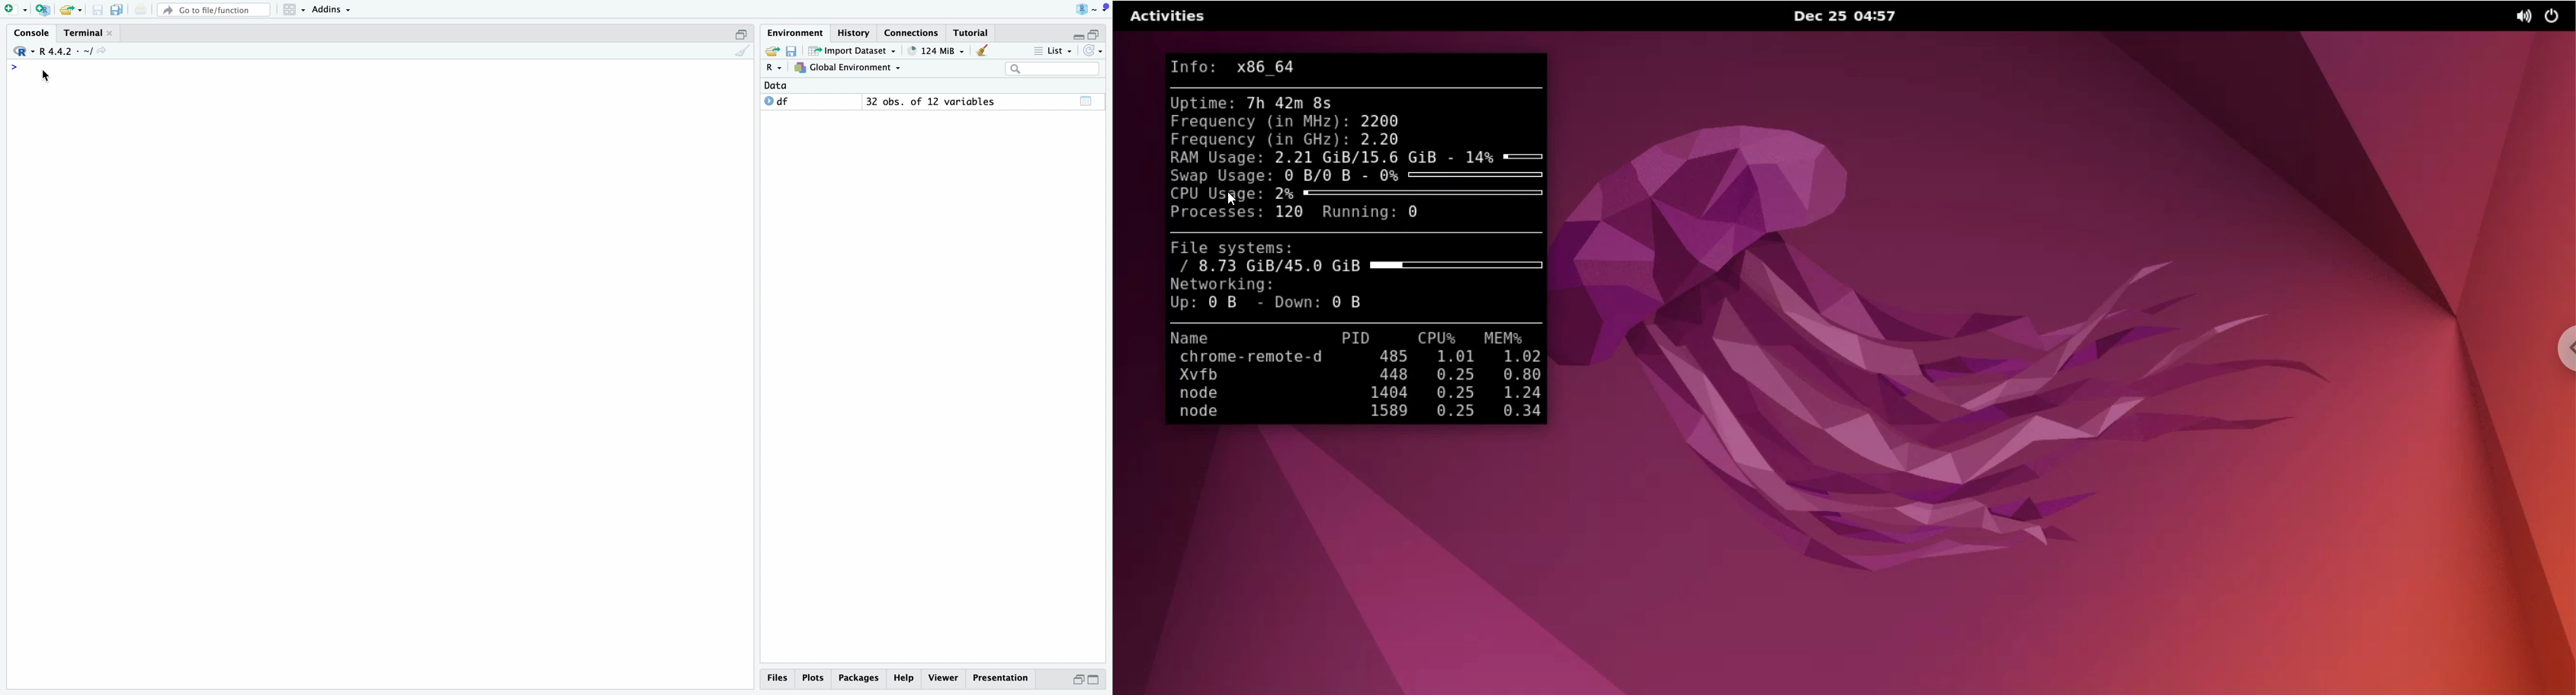  What do you see at coordinates (66, 52) in the screenshot?
I see `R 4.4.2 ~/` at bounding box center [66, 52].